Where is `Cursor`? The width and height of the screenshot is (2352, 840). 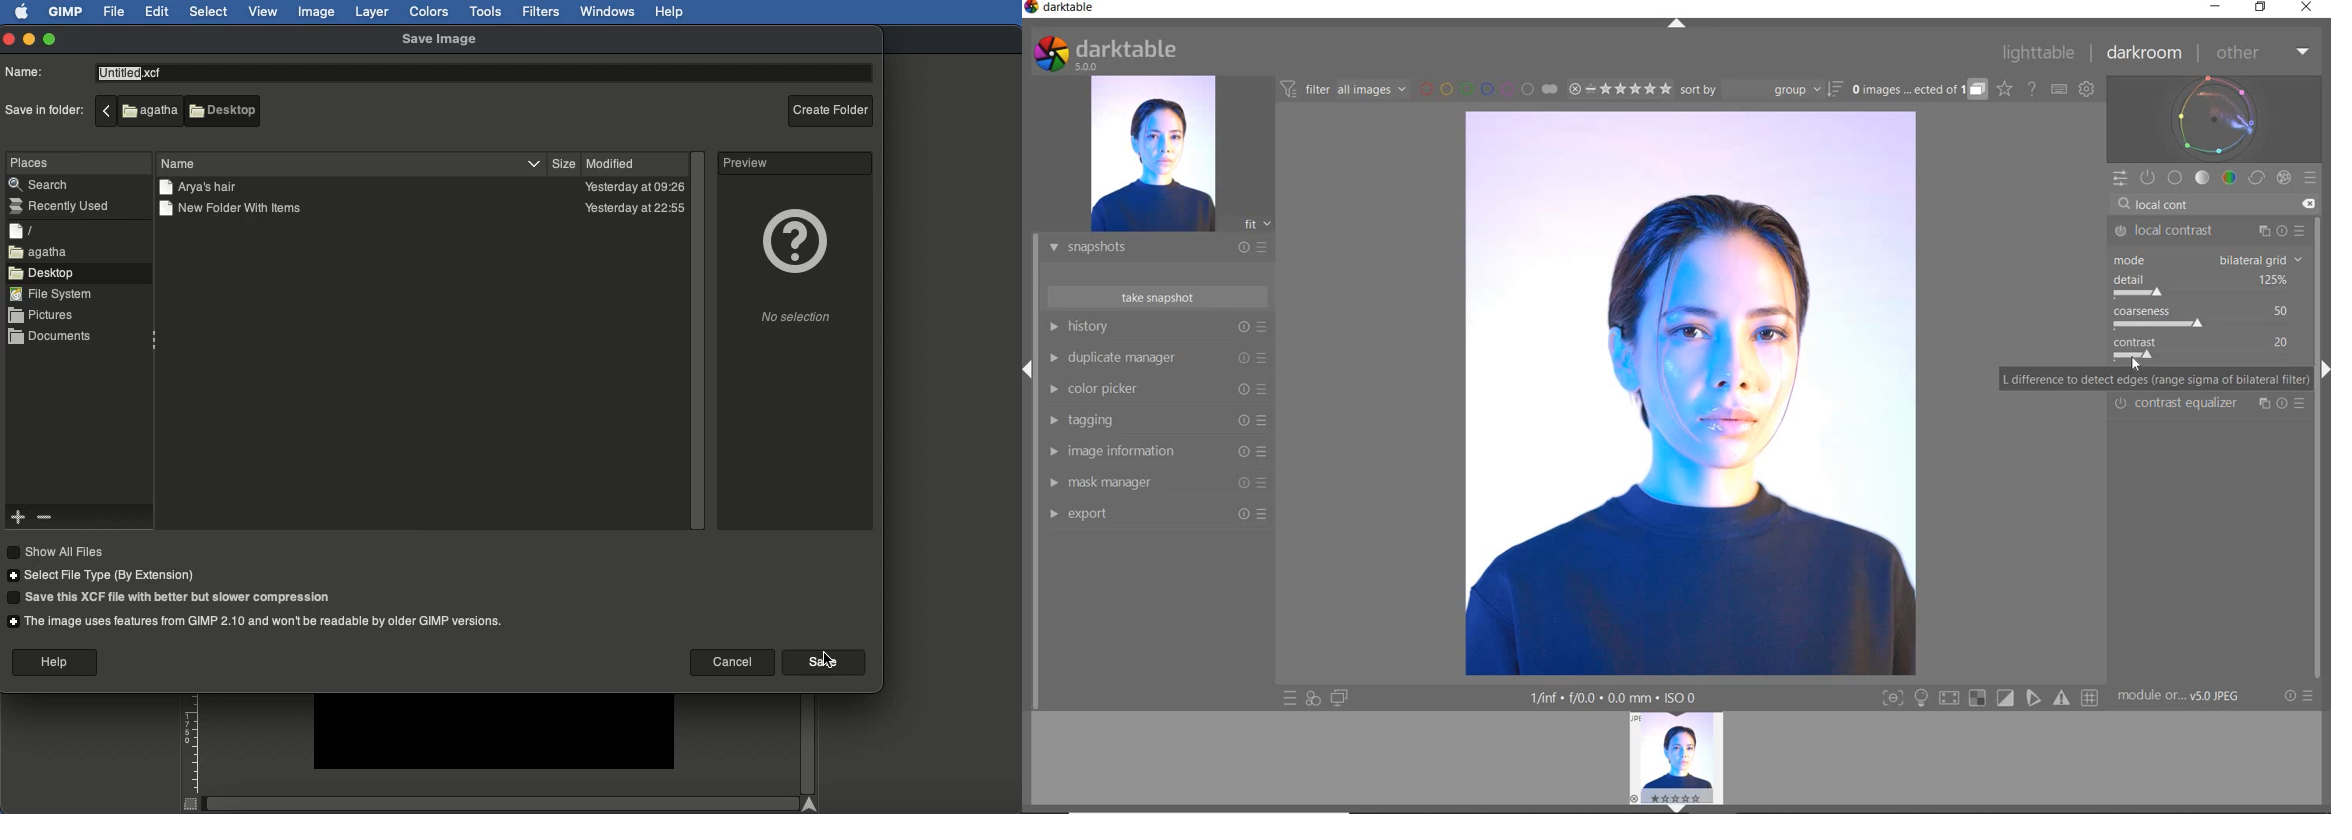 Cursor is located at coordinates (2137, 363).